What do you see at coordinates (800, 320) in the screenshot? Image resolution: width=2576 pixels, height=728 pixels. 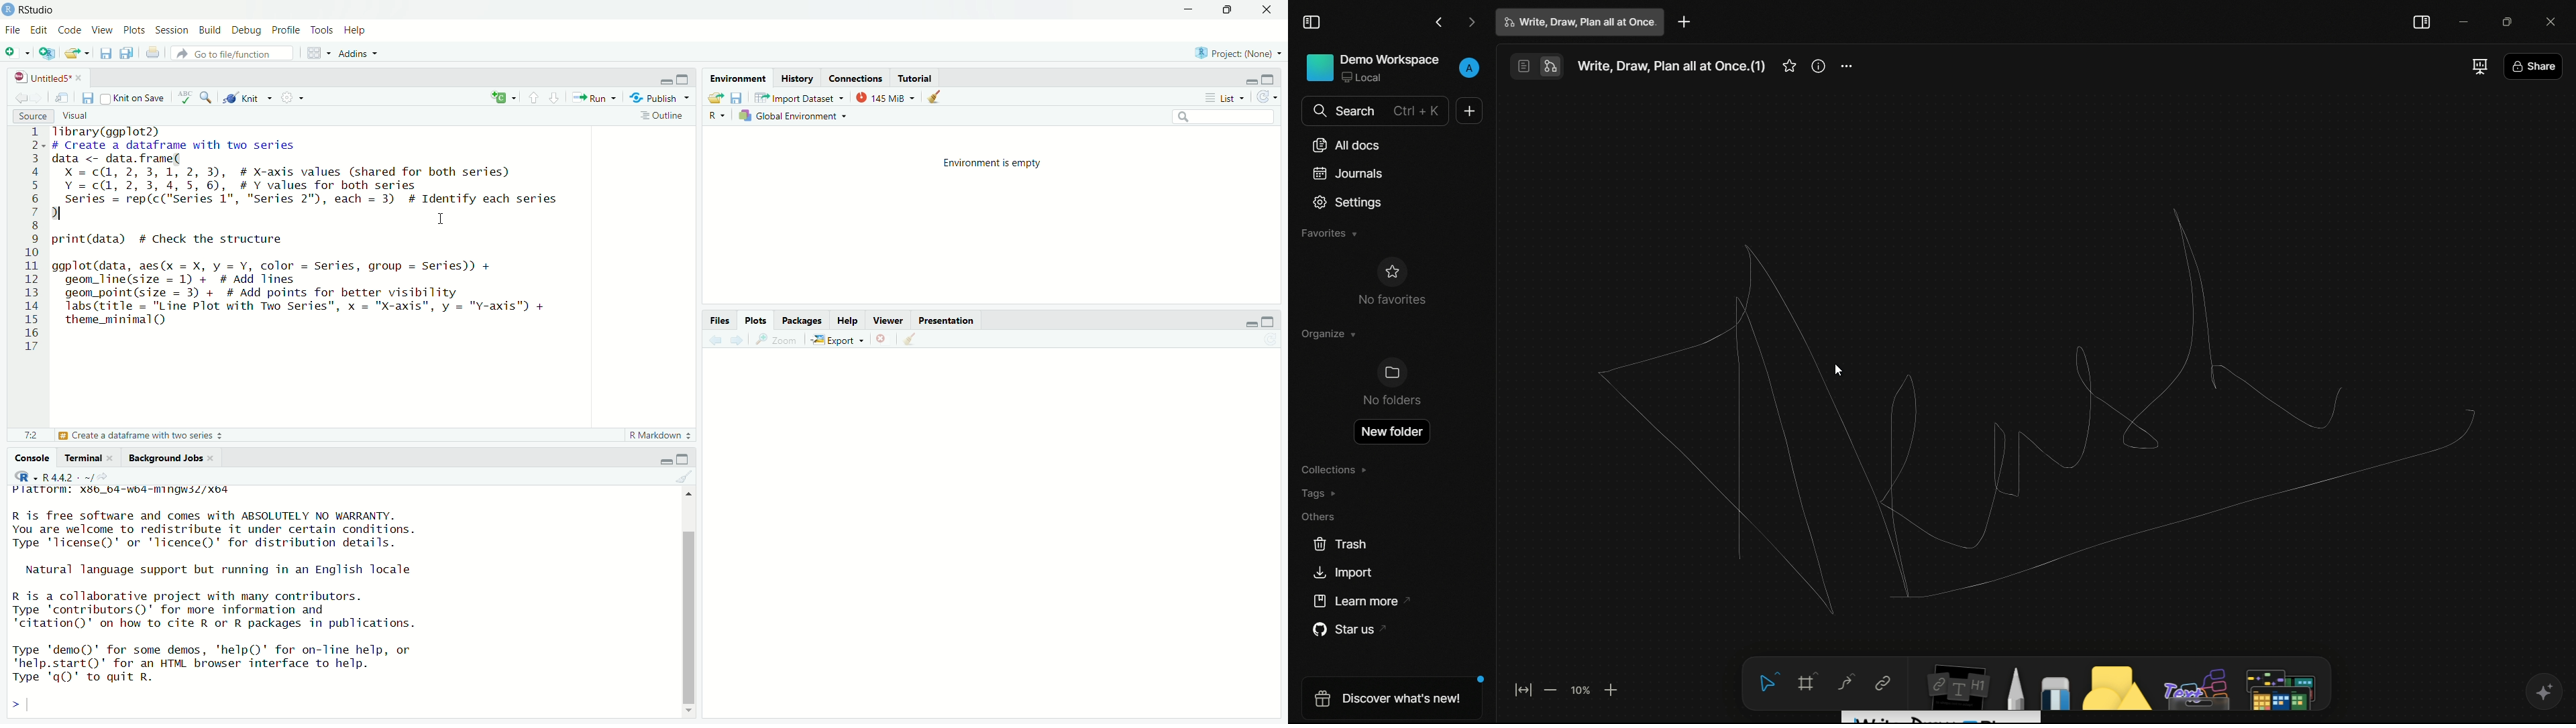 I see `Pacakges` at bounding box center [800, 320].